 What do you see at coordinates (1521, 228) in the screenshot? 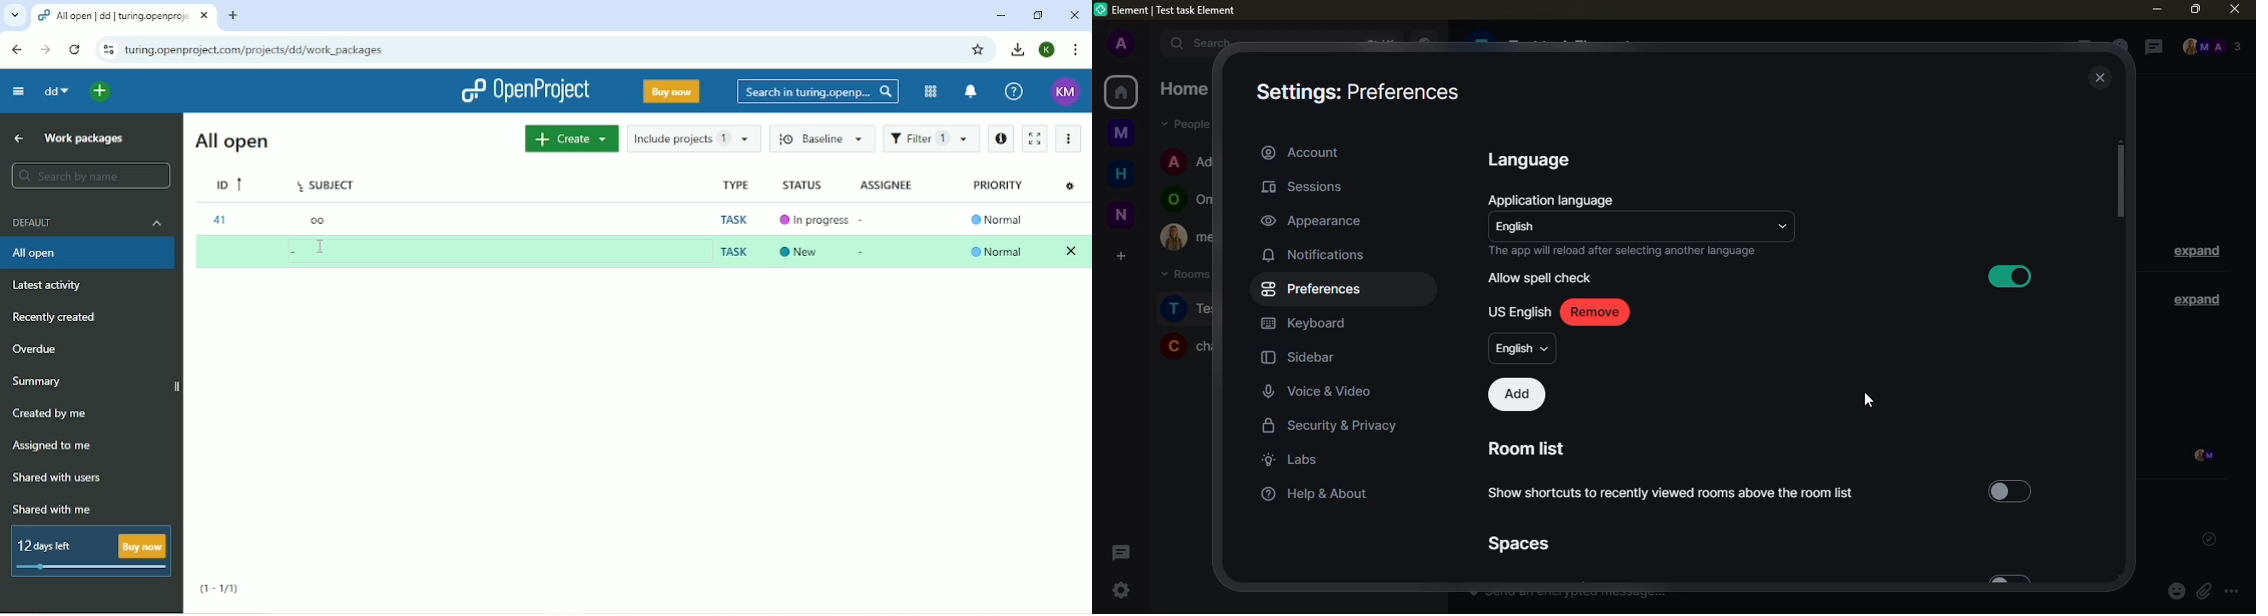
I see `english` at bounding box center [1521, 228].